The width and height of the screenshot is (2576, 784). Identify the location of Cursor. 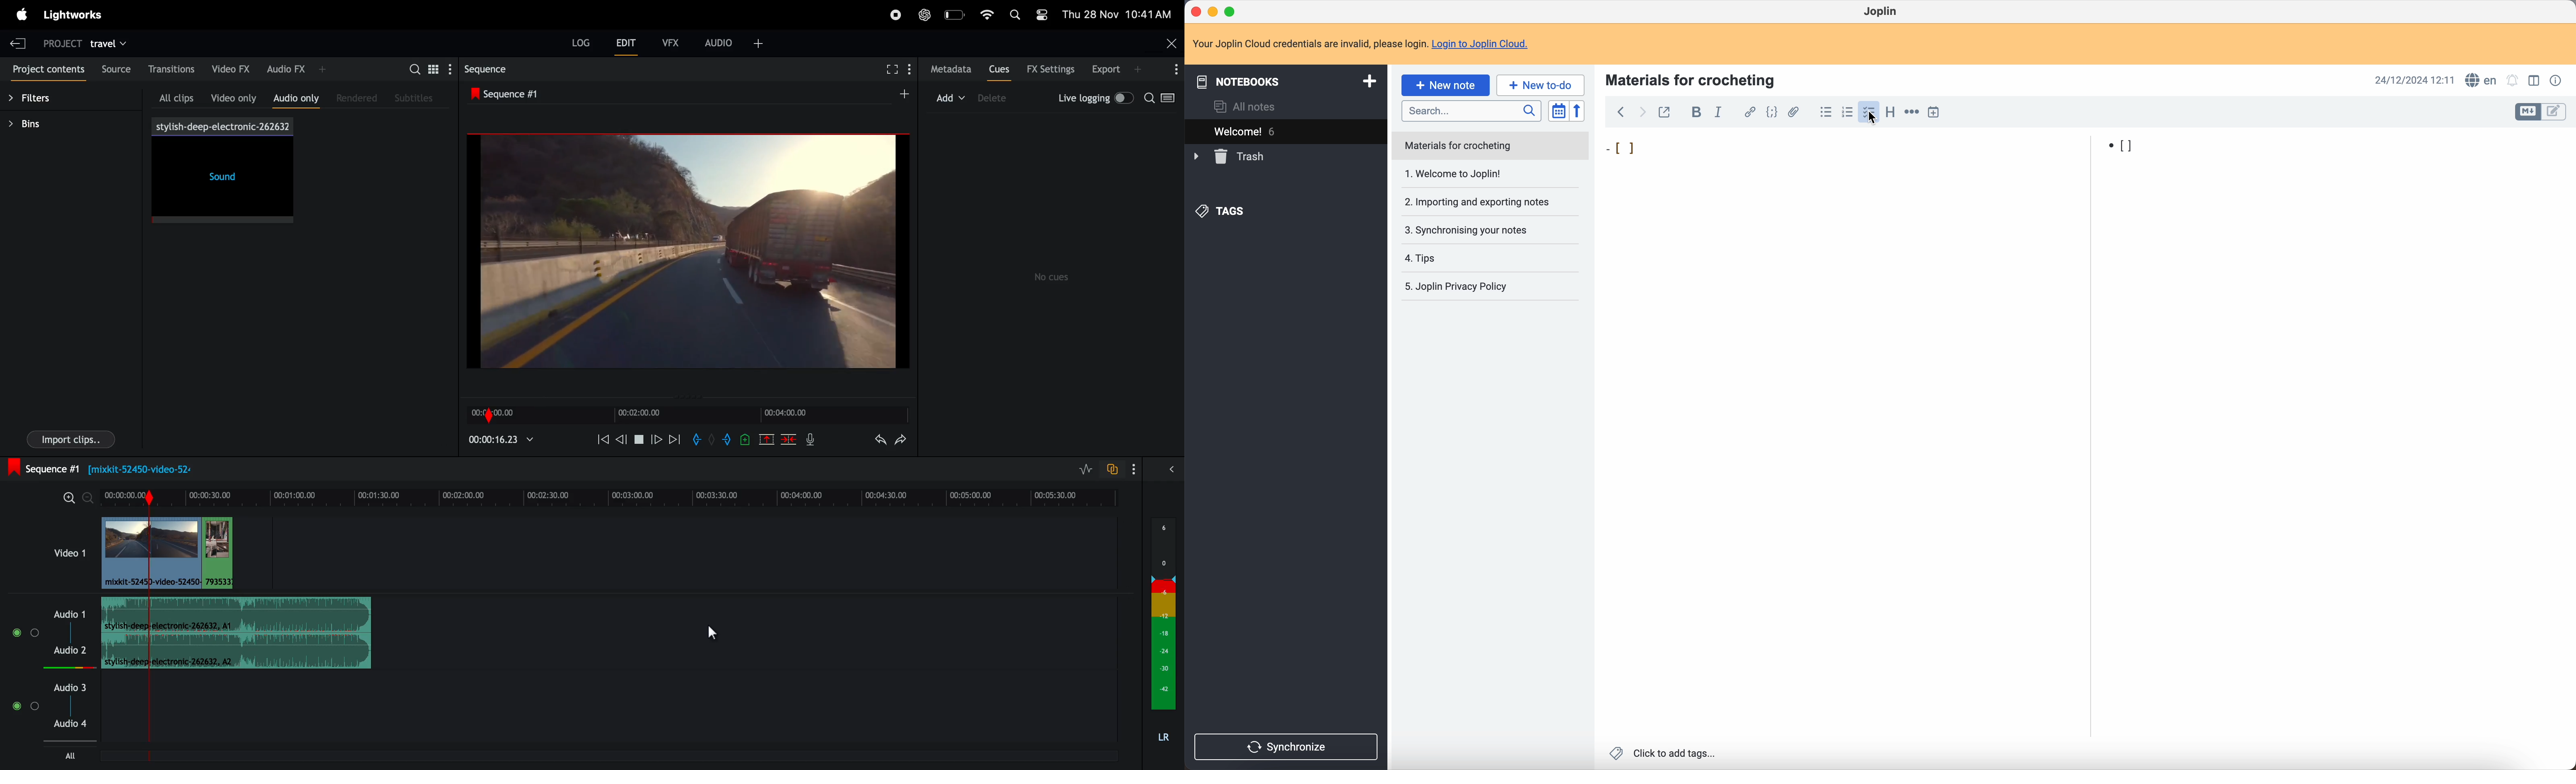
(1875, 121).